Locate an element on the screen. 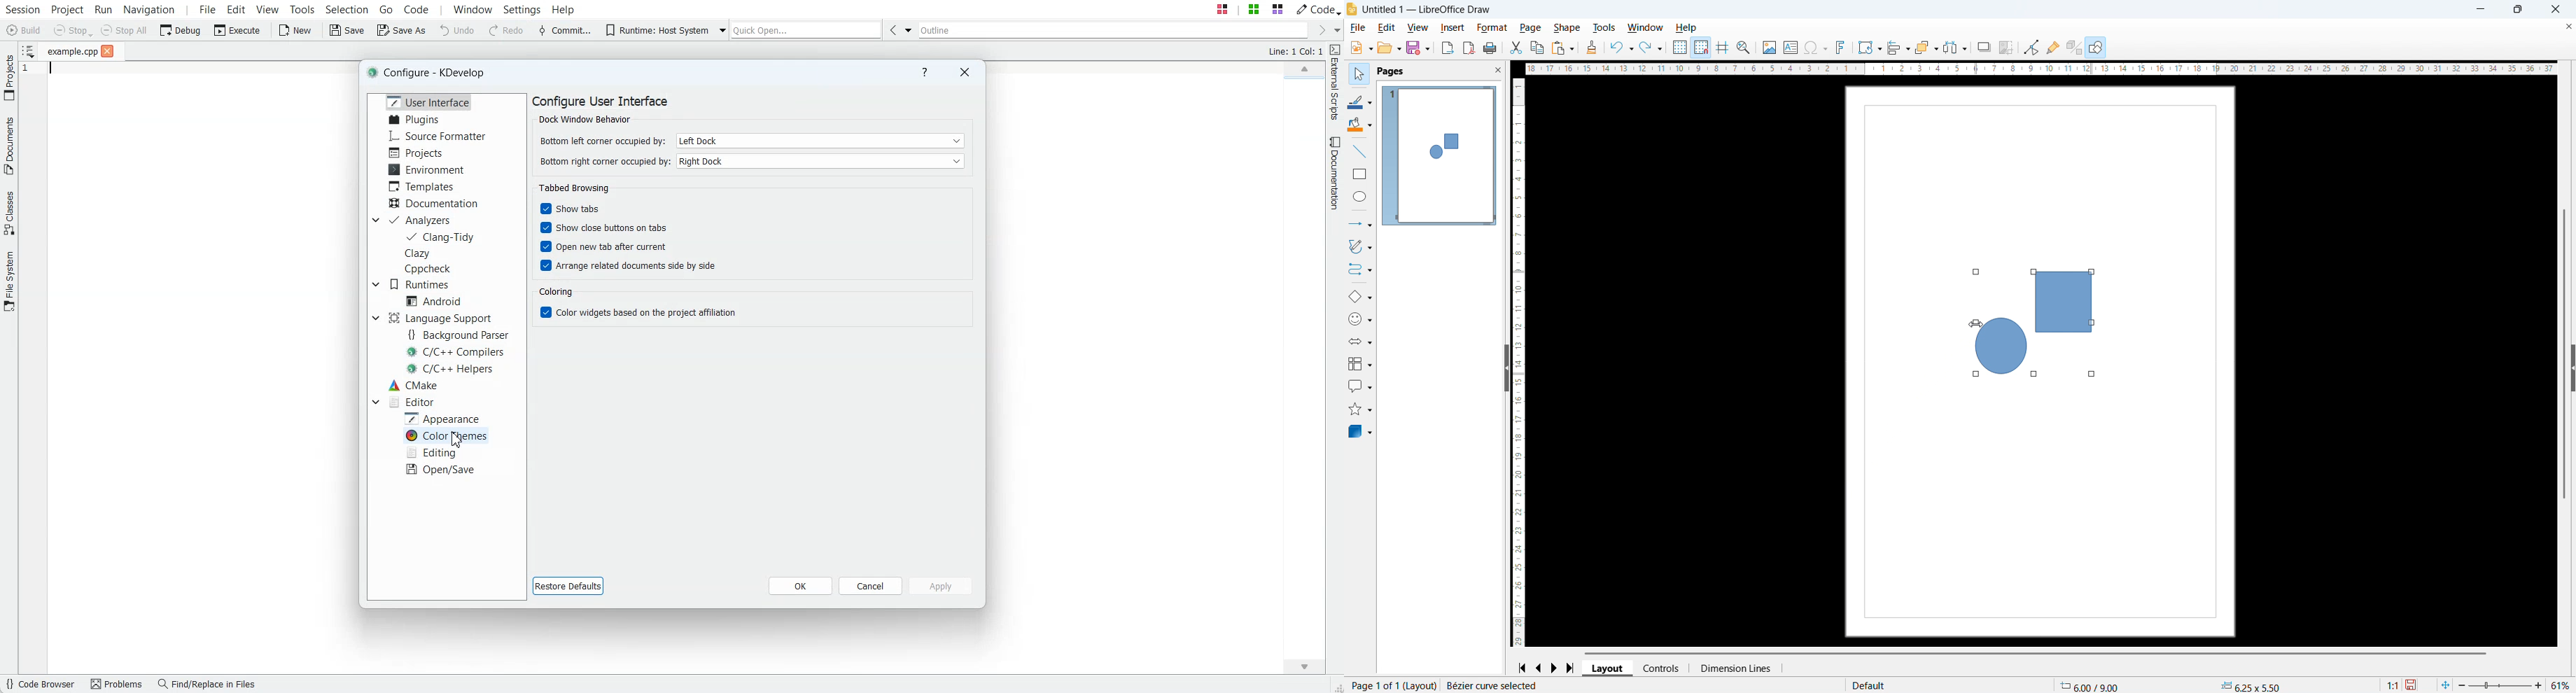 The width and height of the screenshot is (2576, 700). Controls  is located at coordinates (1663, 668).